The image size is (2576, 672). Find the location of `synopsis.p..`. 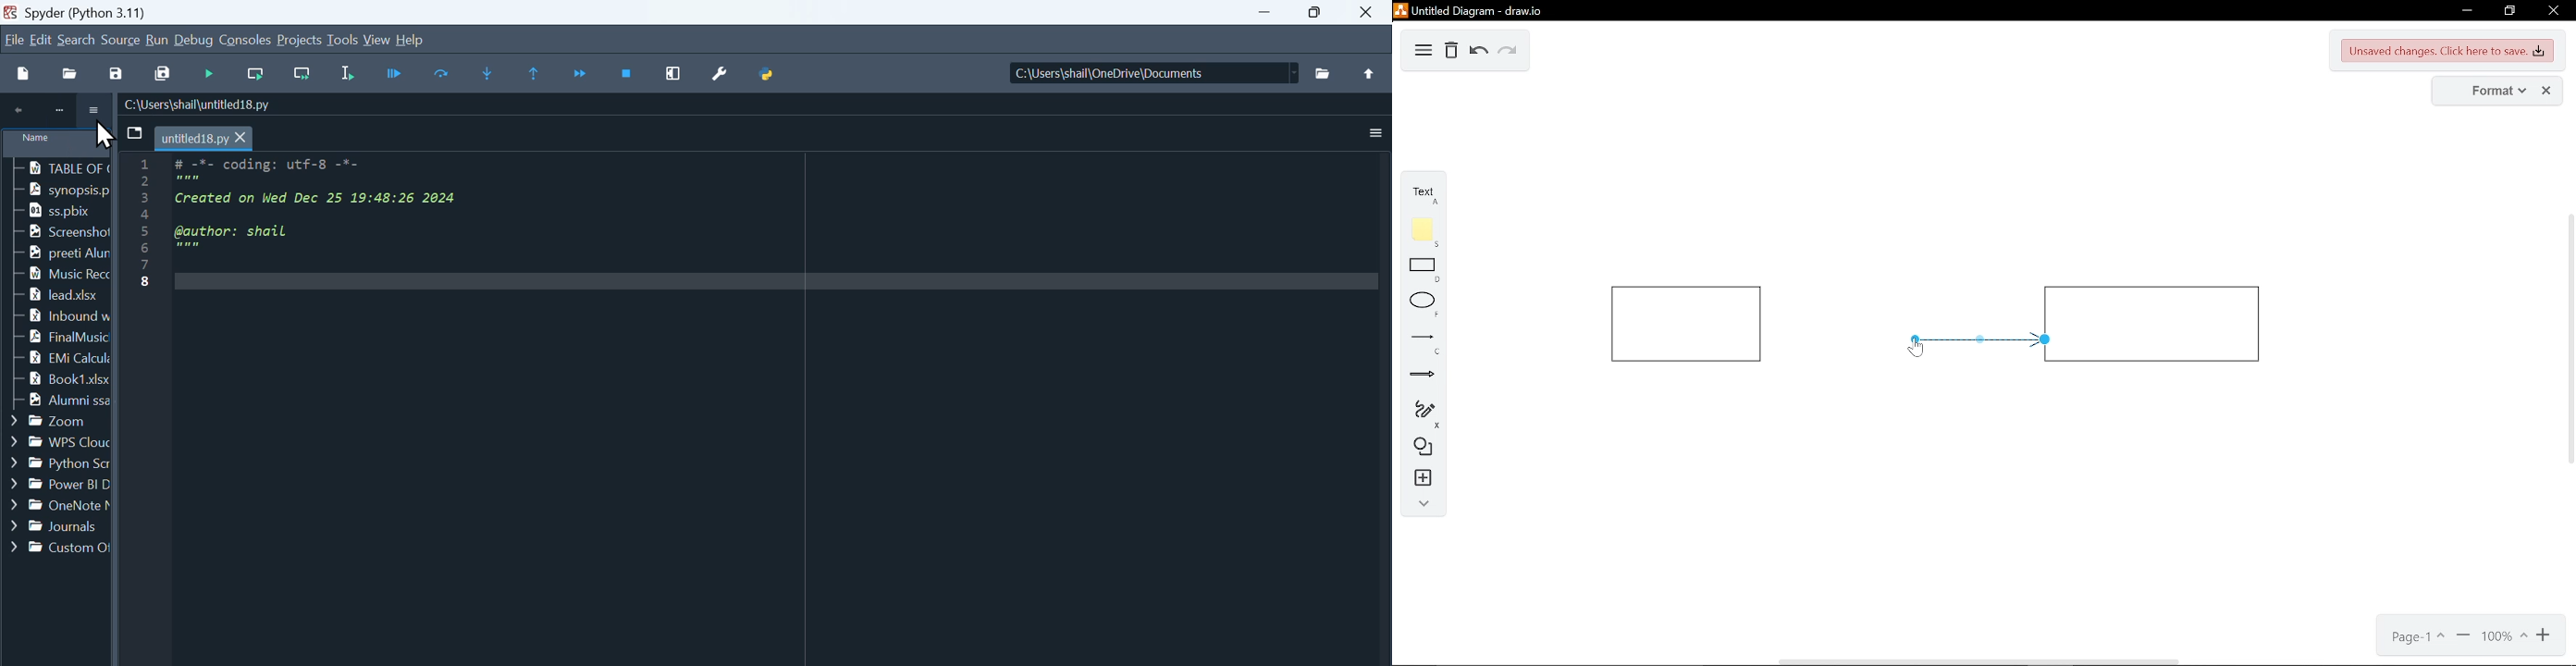

synopsis.p.. is located at coordinates (62, 189).